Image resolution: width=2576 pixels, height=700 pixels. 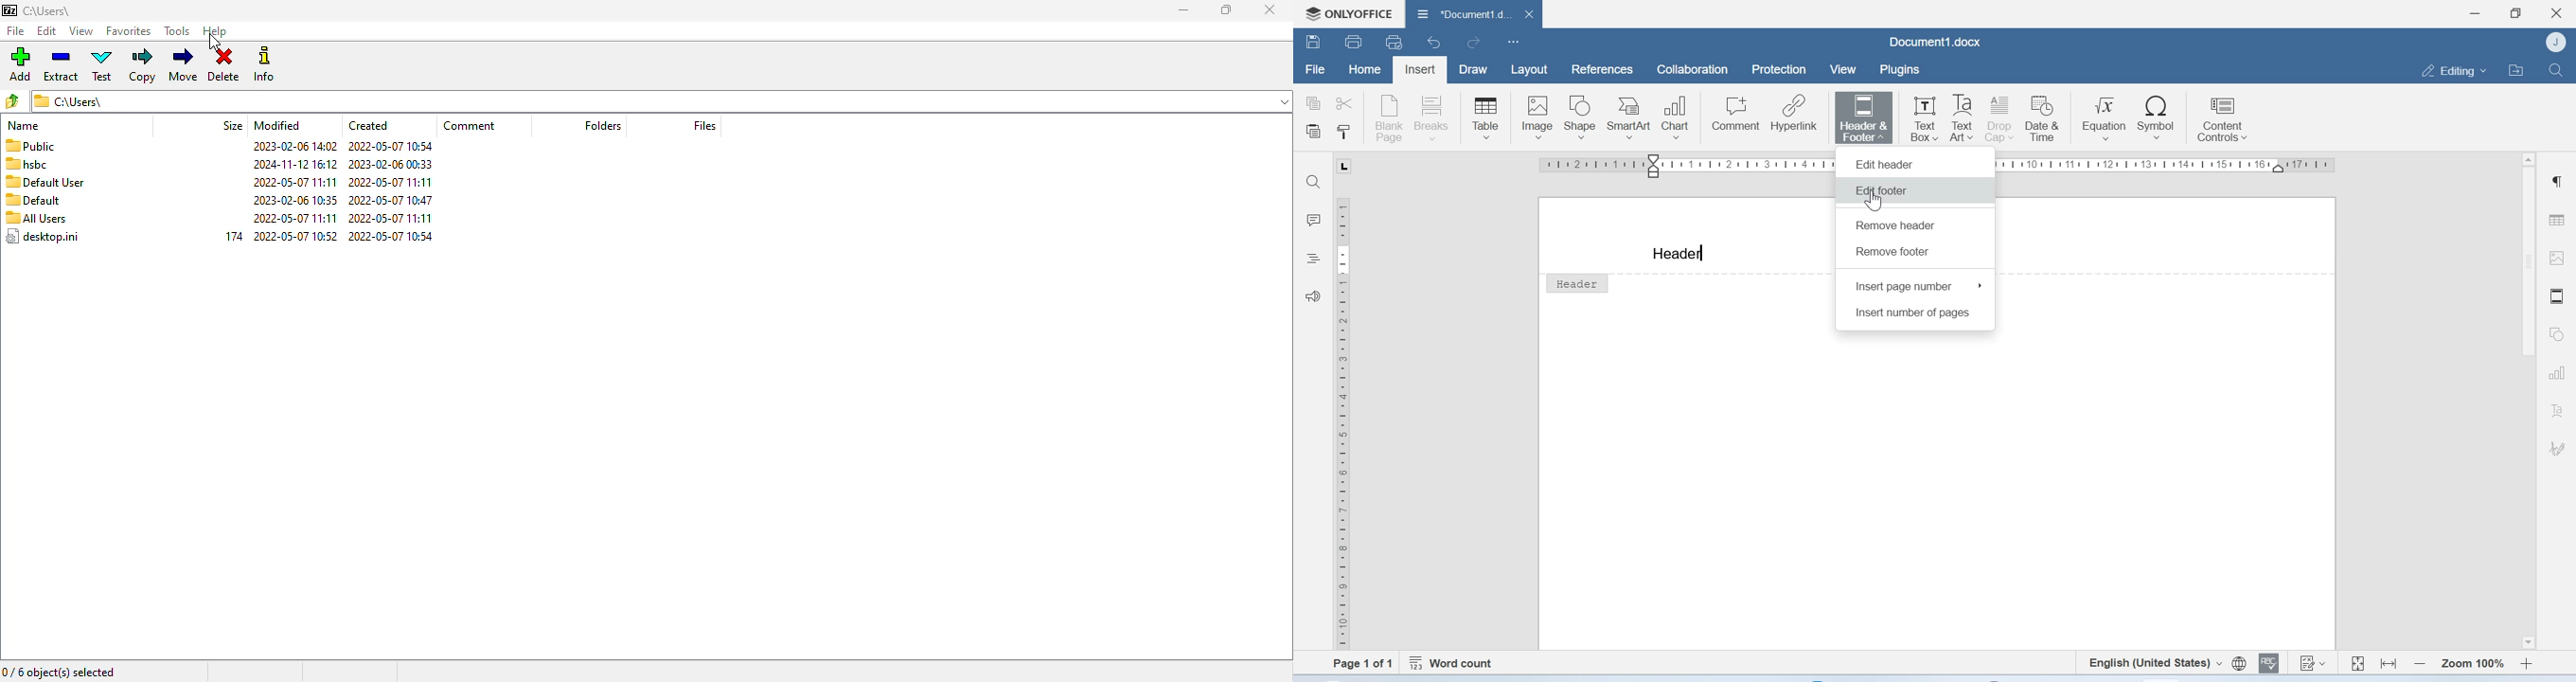 What do you see at coordinates (2527, 662) in the screenshot?
I see `Zoom in` at bounding box center [2527, 662].